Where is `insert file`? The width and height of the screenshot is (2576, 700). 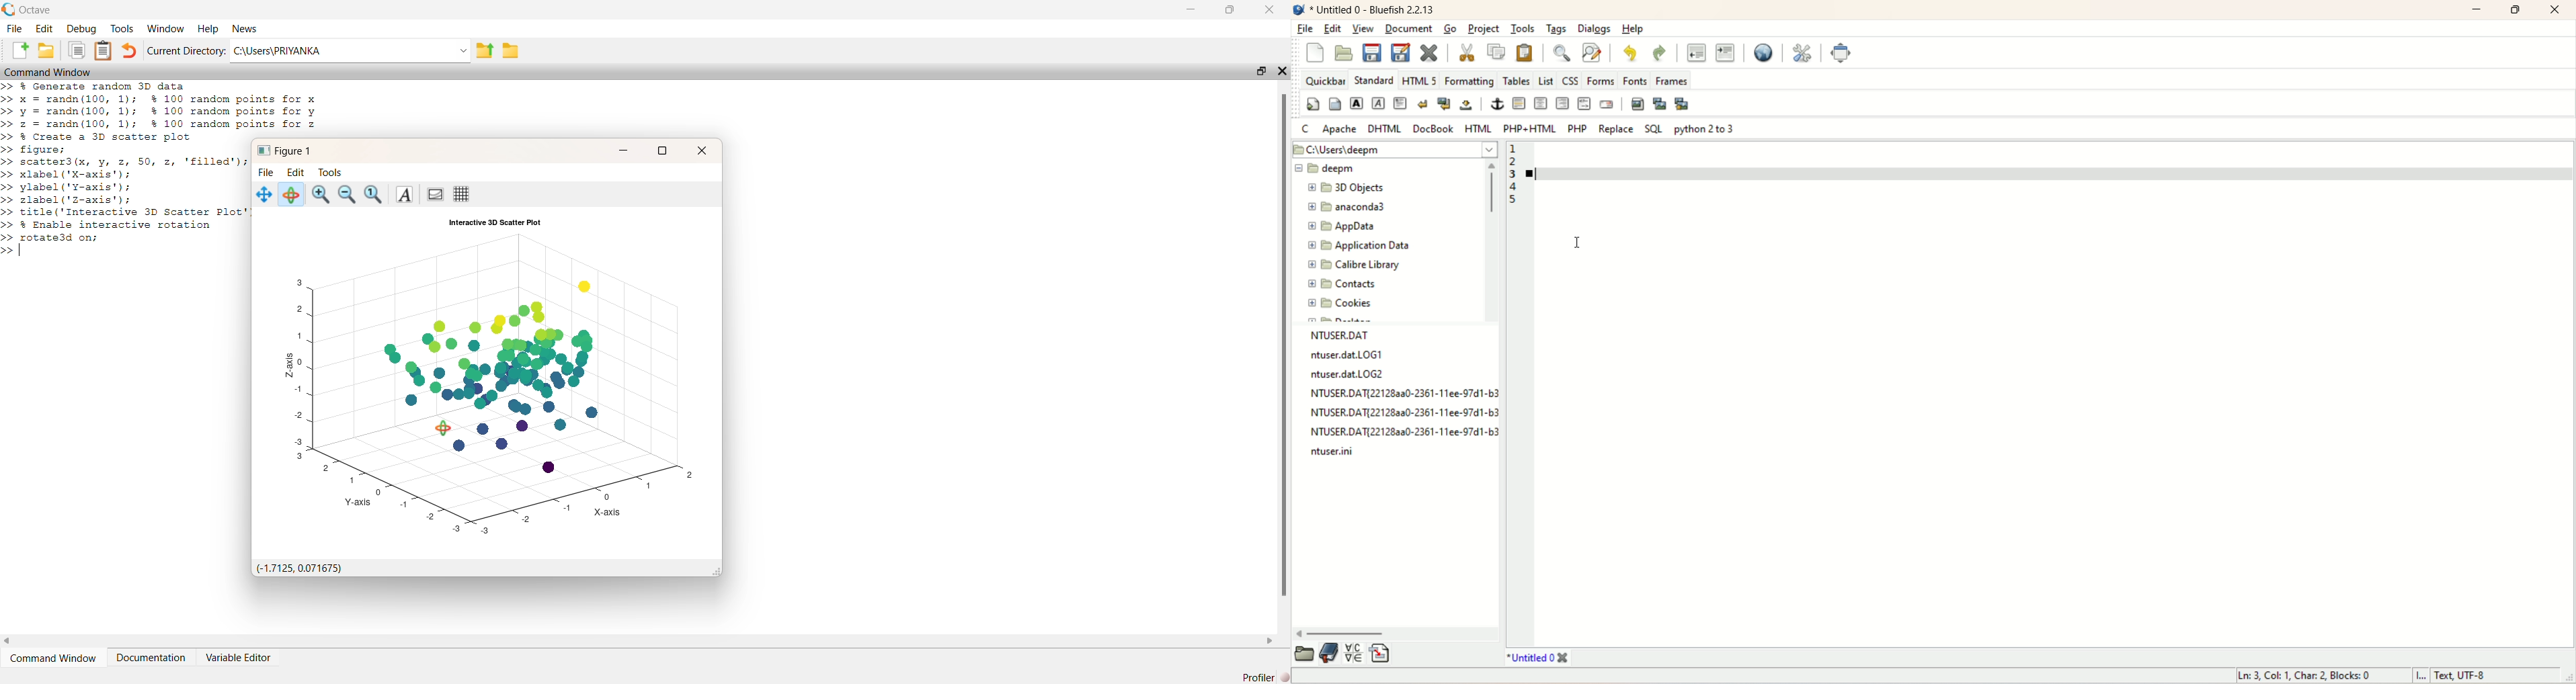 insert file is located at coordinates (1386, 653).